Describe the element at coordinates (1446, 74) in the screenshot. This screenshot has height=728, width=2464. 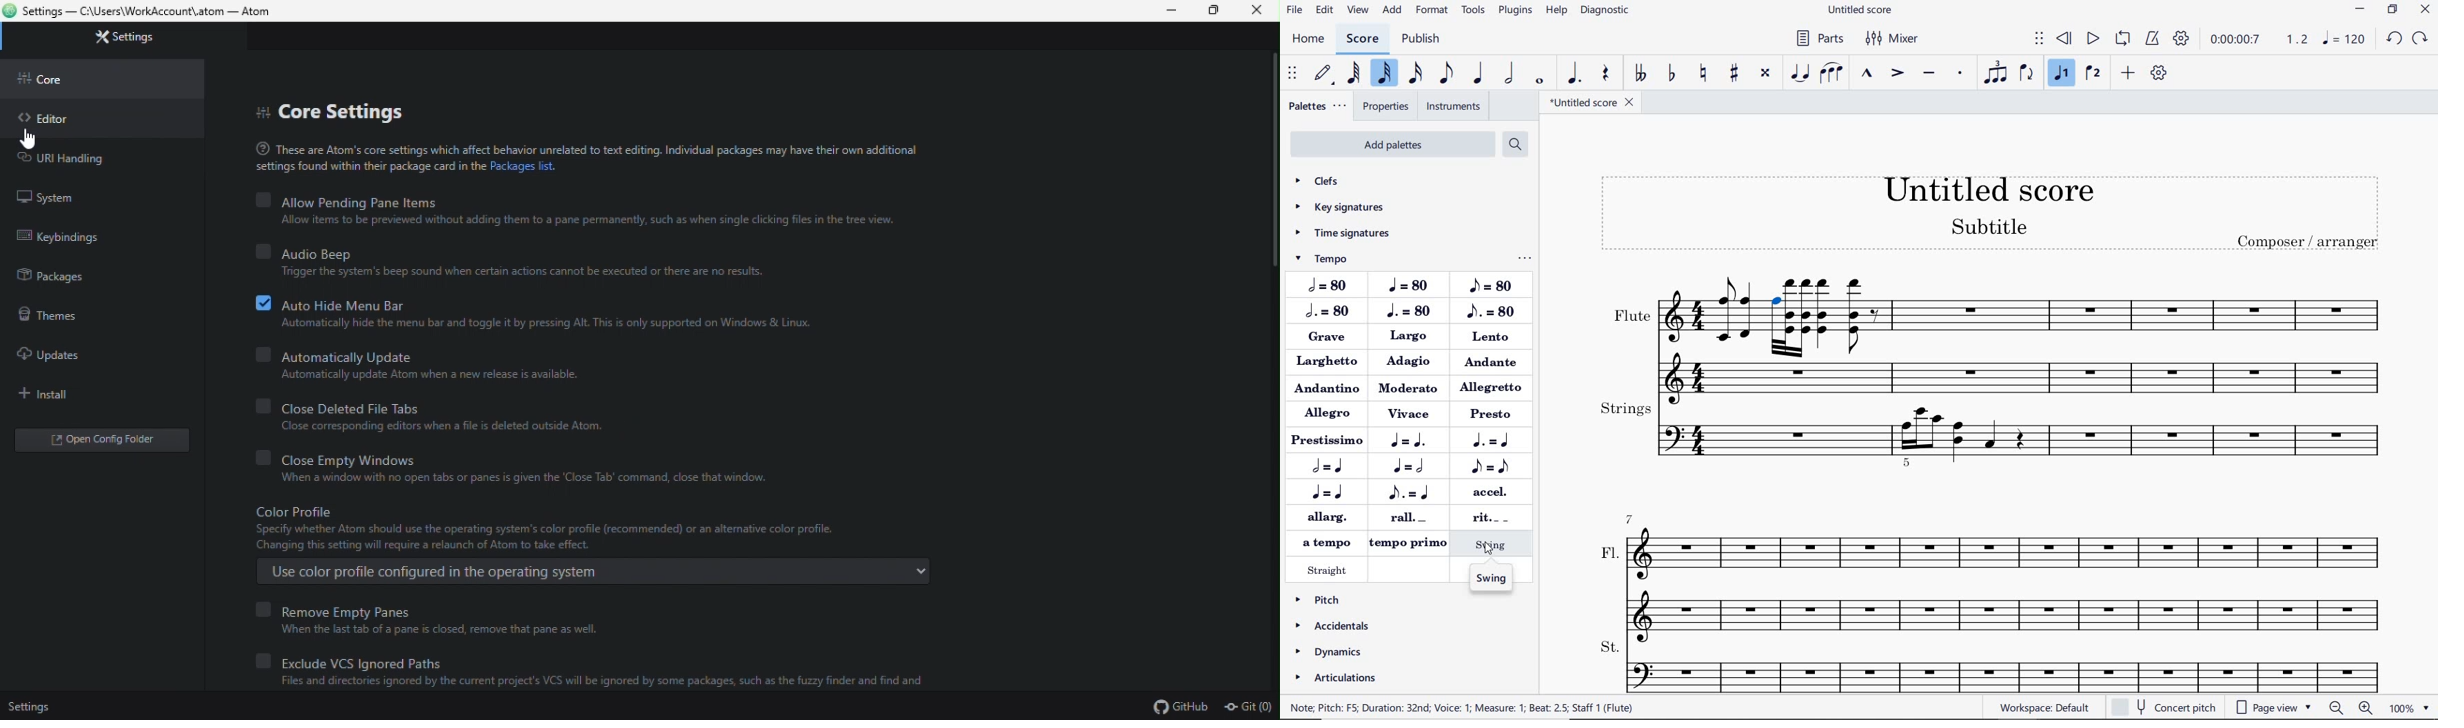
I see `EIGHTH NOTE` at that location.